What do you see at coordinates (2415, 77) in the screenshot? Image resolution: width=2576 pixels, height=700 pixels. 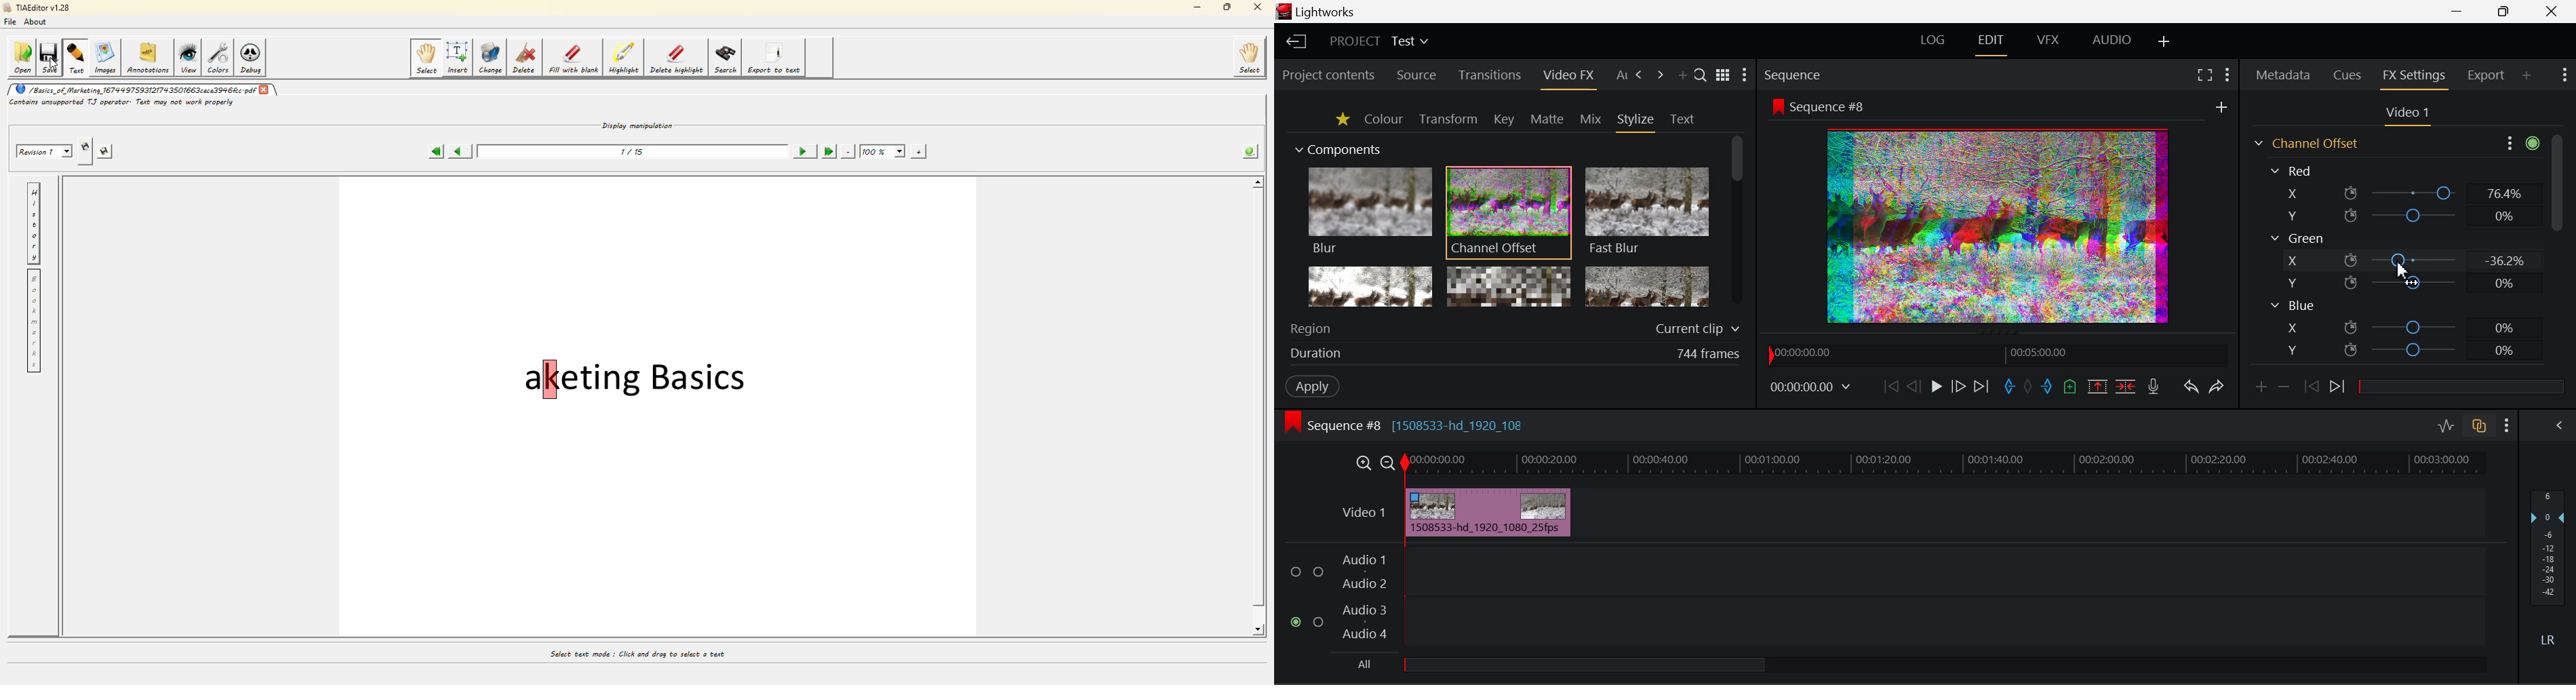 I see `FX Settings` at bounding box center [2415, 77].